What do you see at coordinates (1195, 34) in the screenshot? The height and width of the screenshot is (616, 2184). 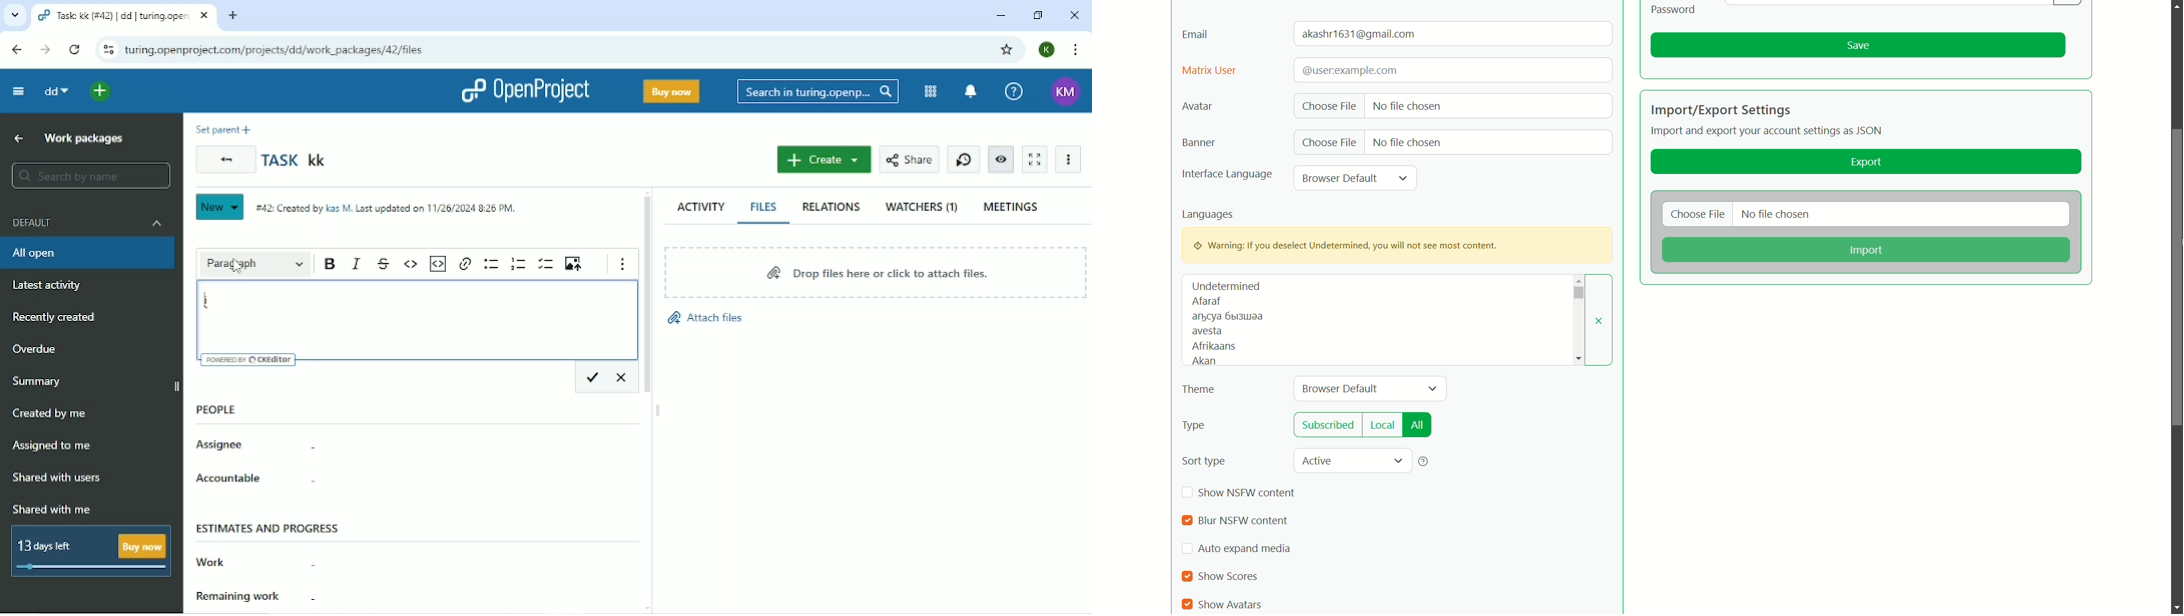 I see `email` at bounding box center [1195, 34].